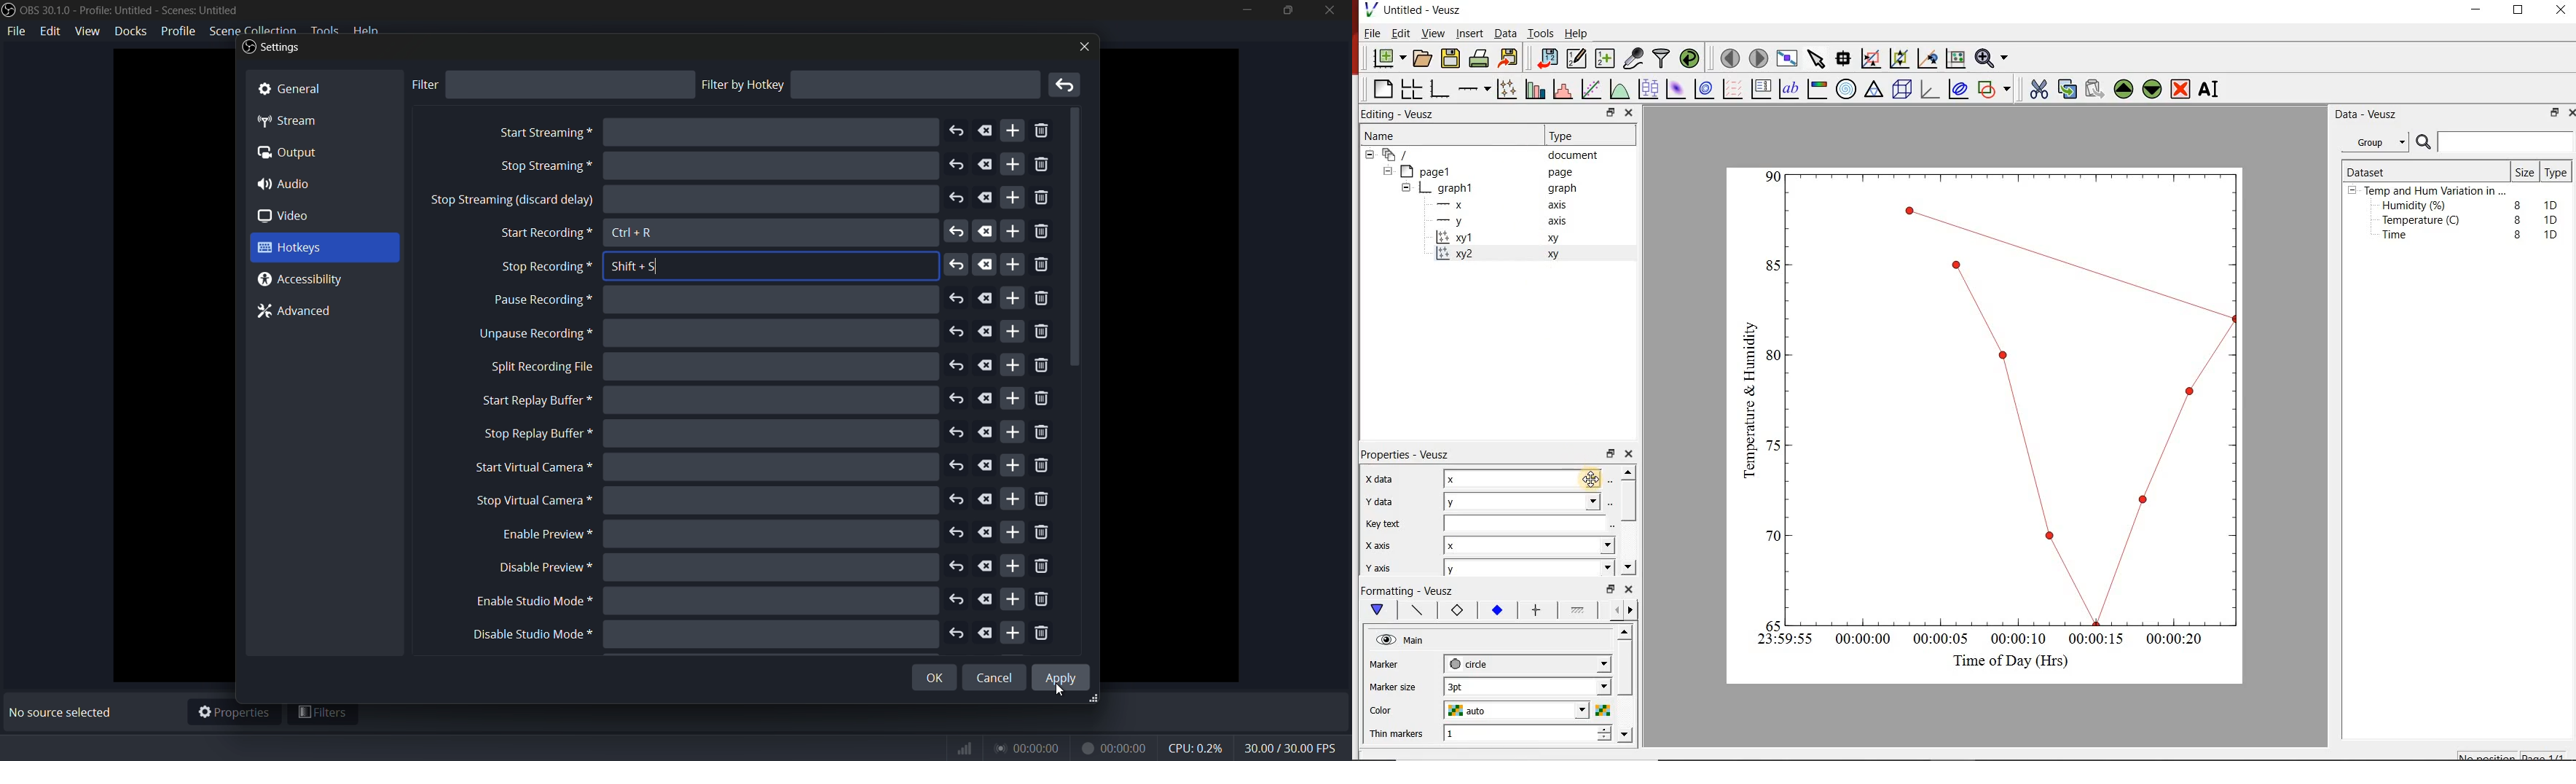 The height and width of the screenshot is (784, 2576). What do you see at coordinates (923, 679) in the screenshot?
I see `OK` at bounding box center [923, 679].